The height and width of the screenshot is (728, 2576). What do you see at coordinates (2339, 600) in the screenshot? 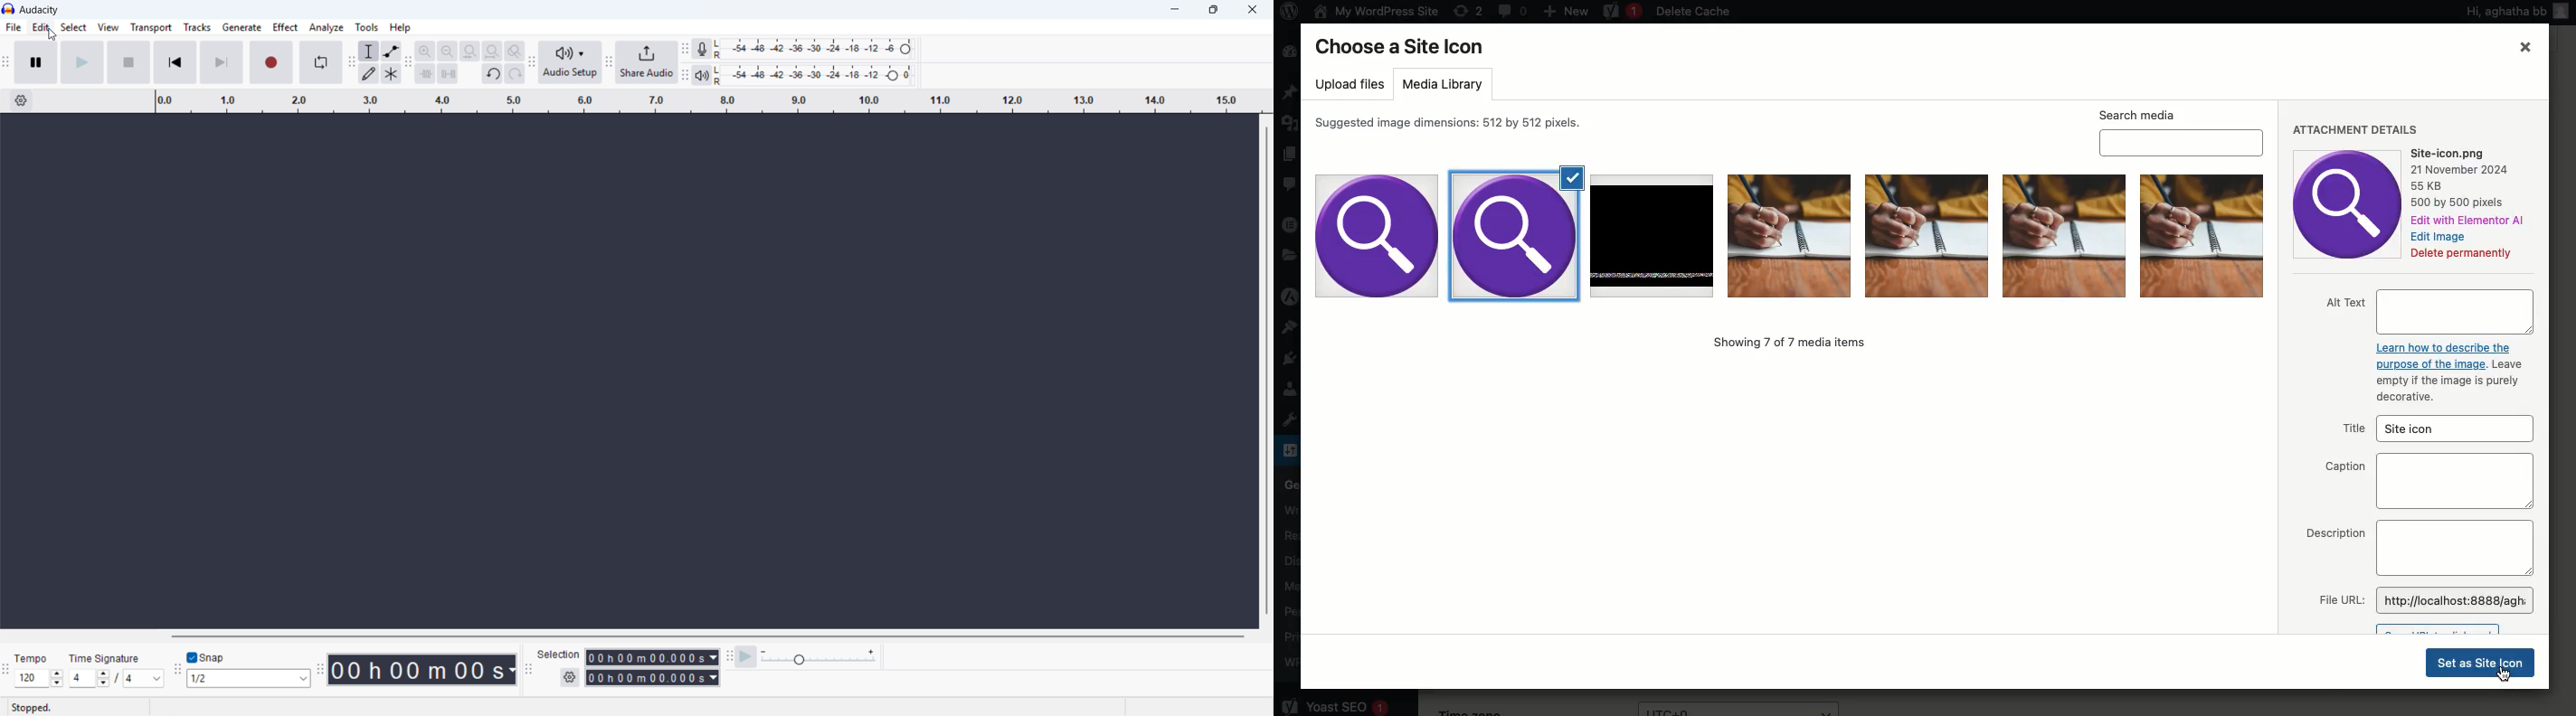
I see `File URL` at bounding box center [2339, 600].